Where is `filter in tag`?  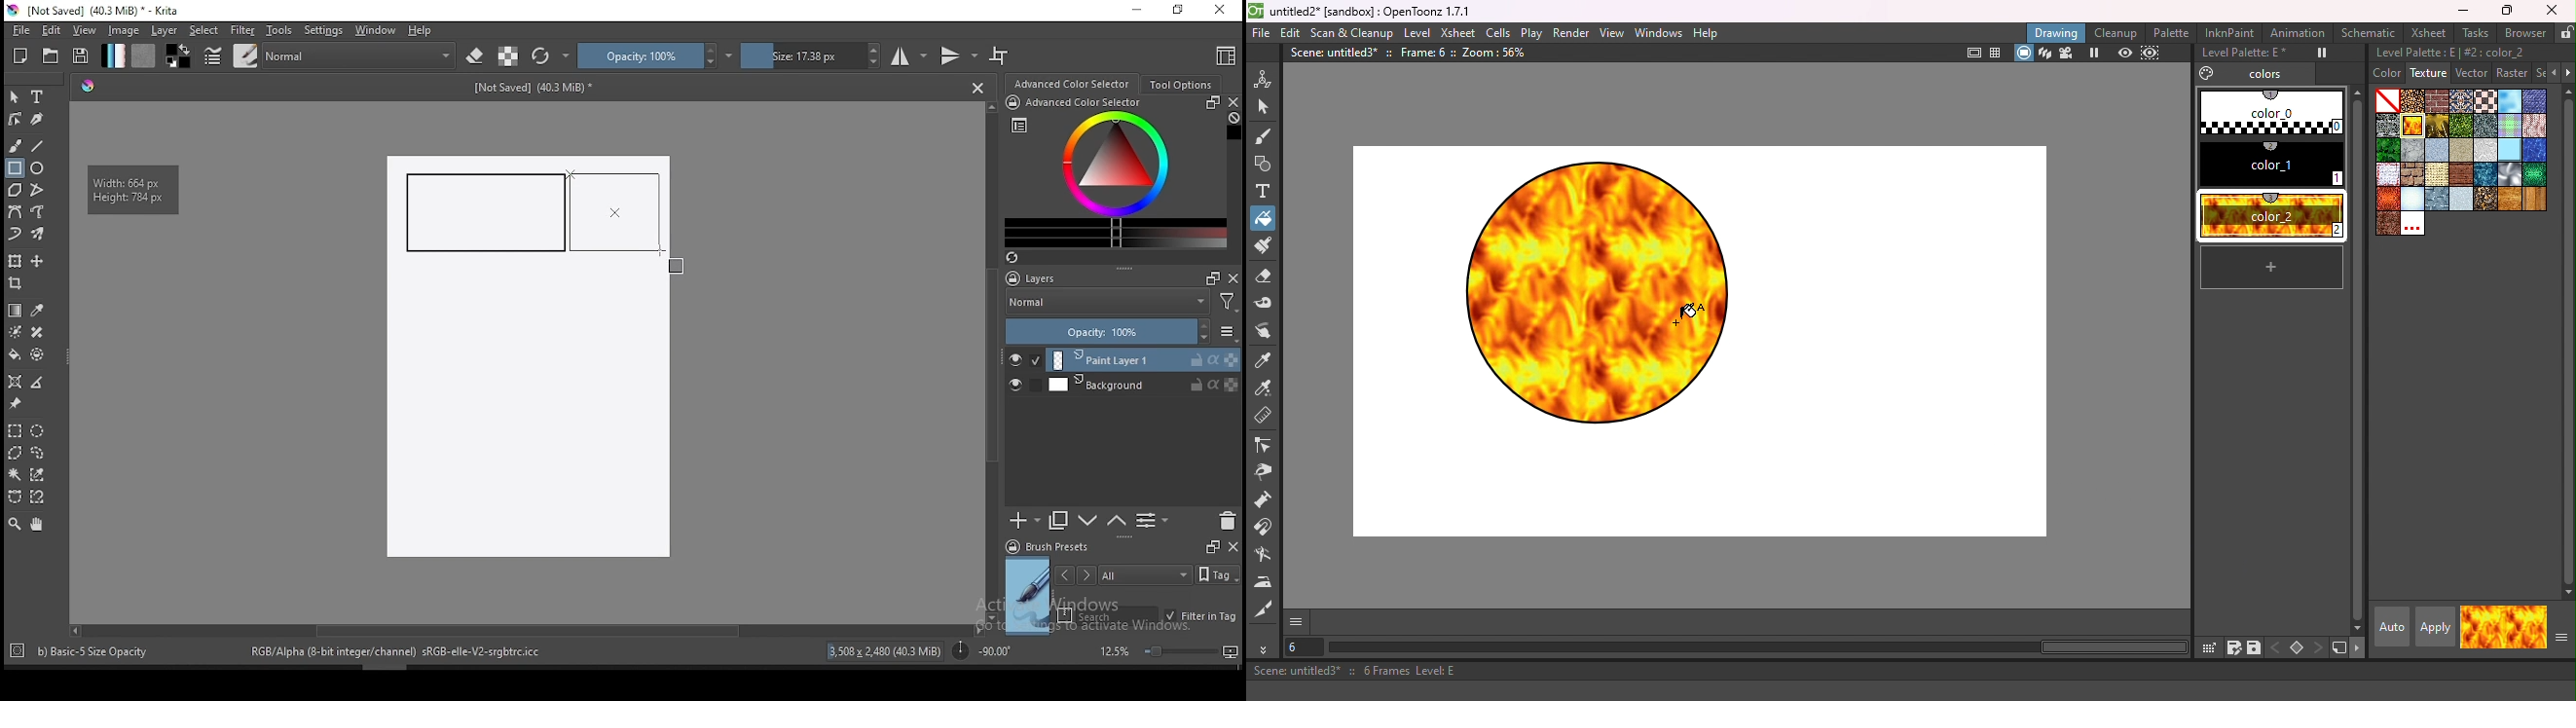
filter in tag is located at coordinates (1200, 617).